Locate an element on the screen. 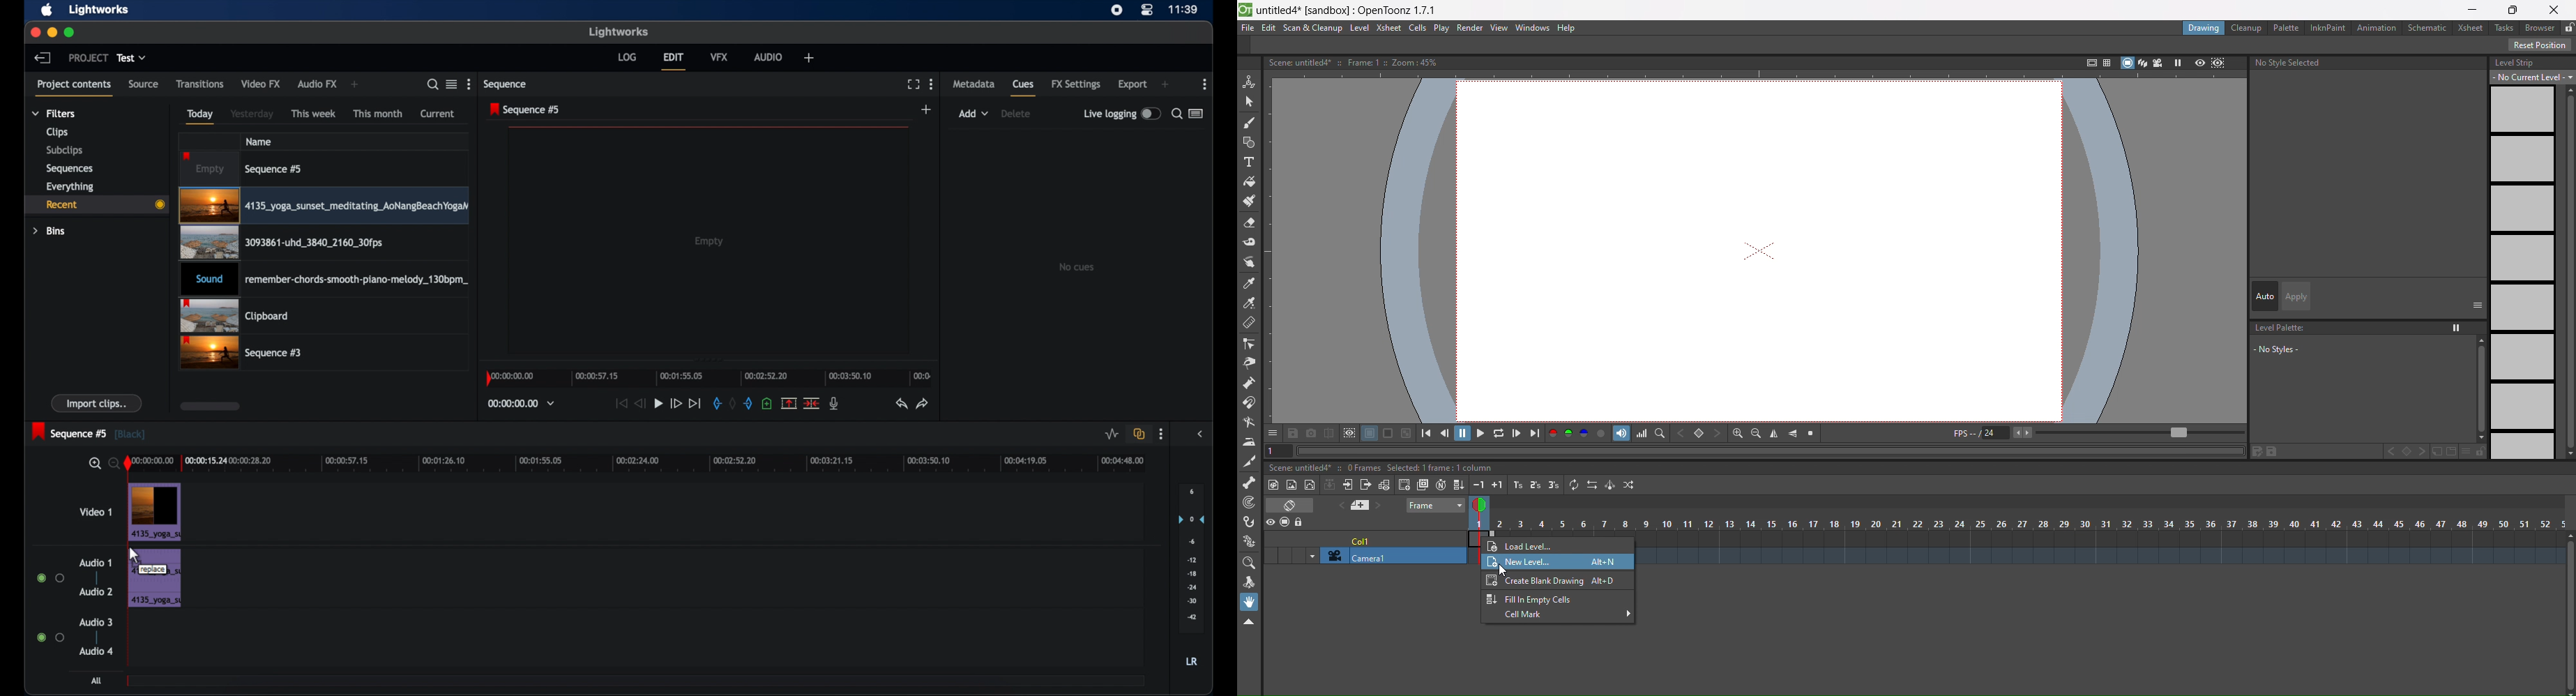 The width and height of the screenshot is (2576, 700). sequence 3 is located at coordinates (242, 353).